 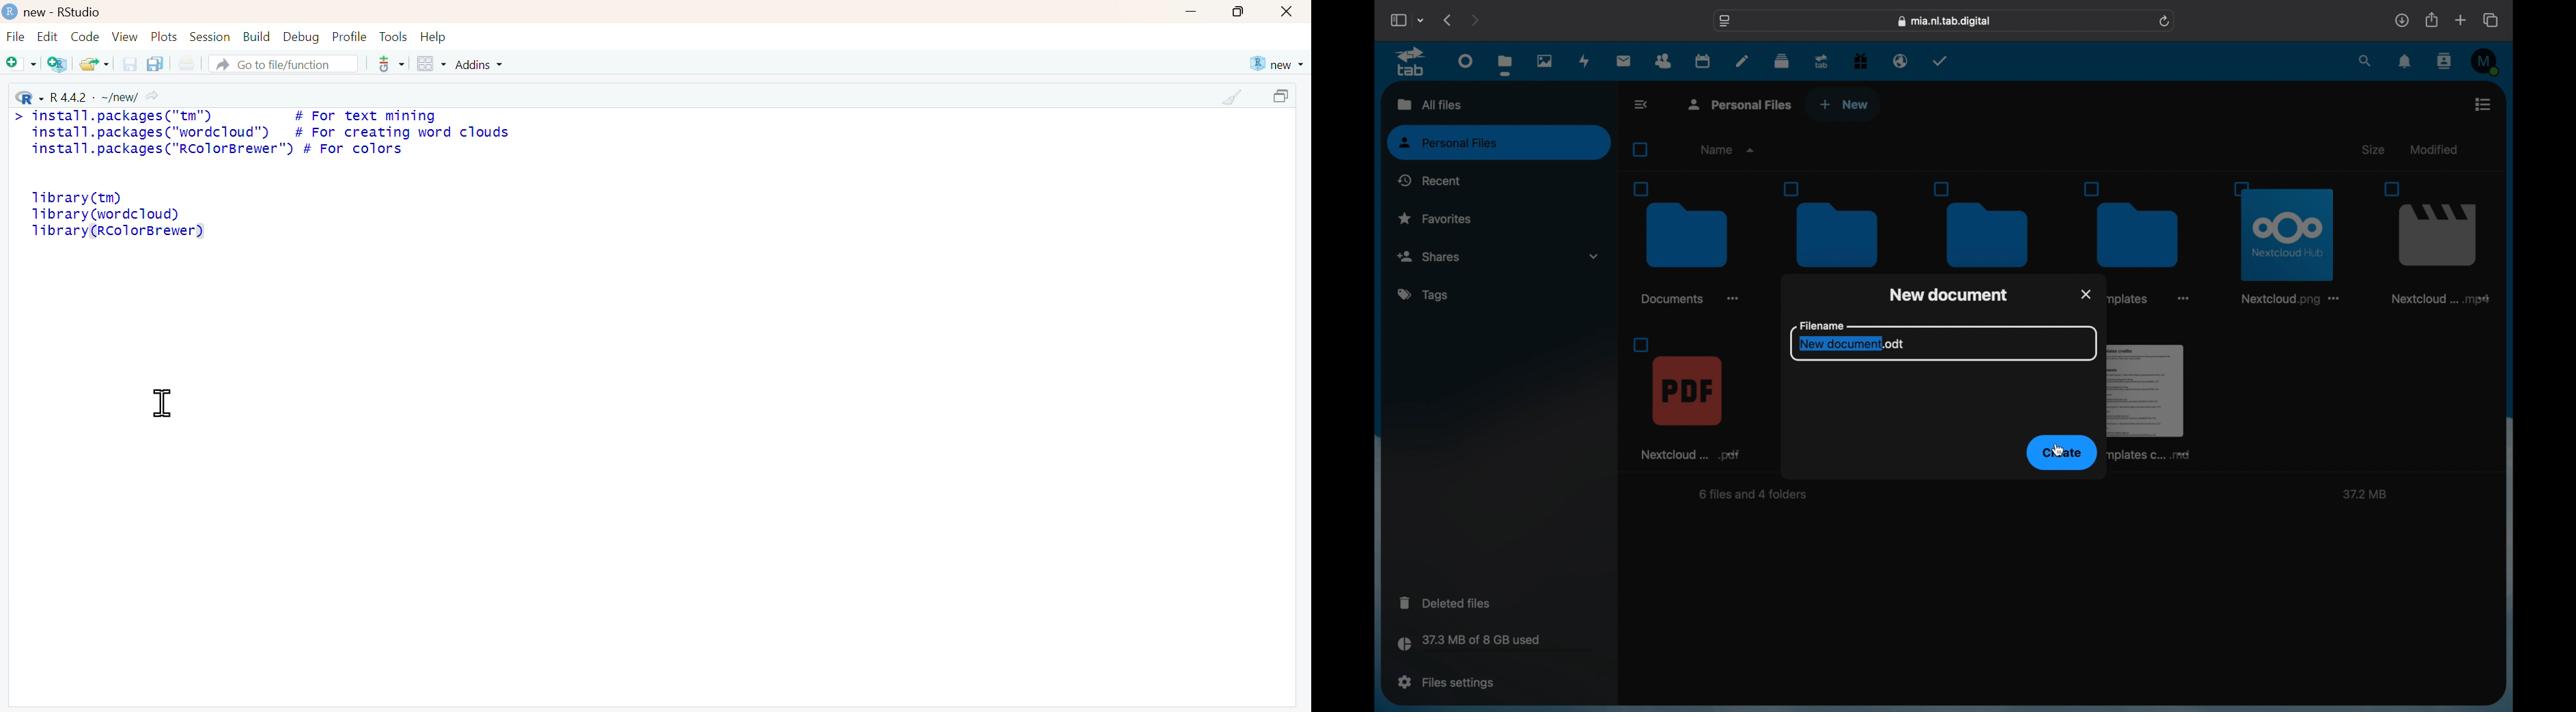 What do you see at coordinates (1945, 22) in the screenshot?
I see `web address` at bounding box center [1945, 22].